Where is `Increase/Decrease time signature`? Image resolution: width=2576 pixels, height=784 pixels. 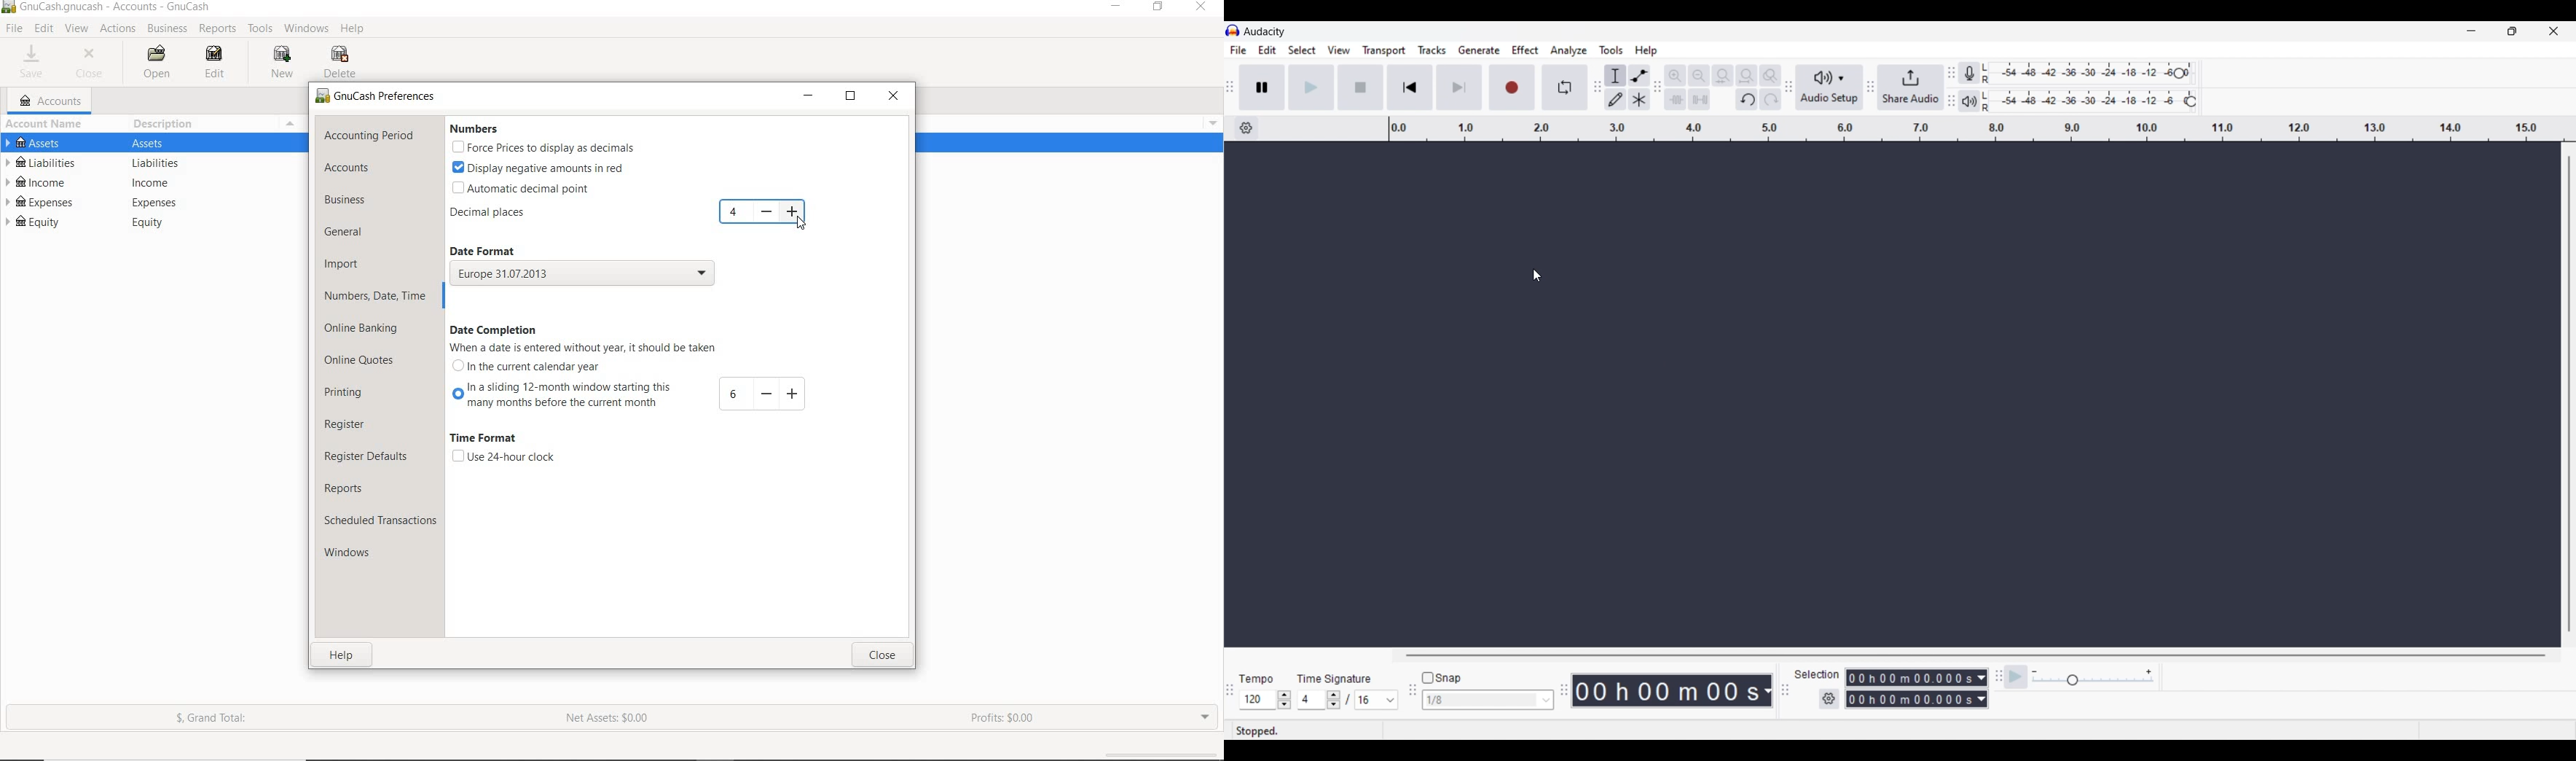 Increase/Decrease time signature is located at coordinates (1334, 700).